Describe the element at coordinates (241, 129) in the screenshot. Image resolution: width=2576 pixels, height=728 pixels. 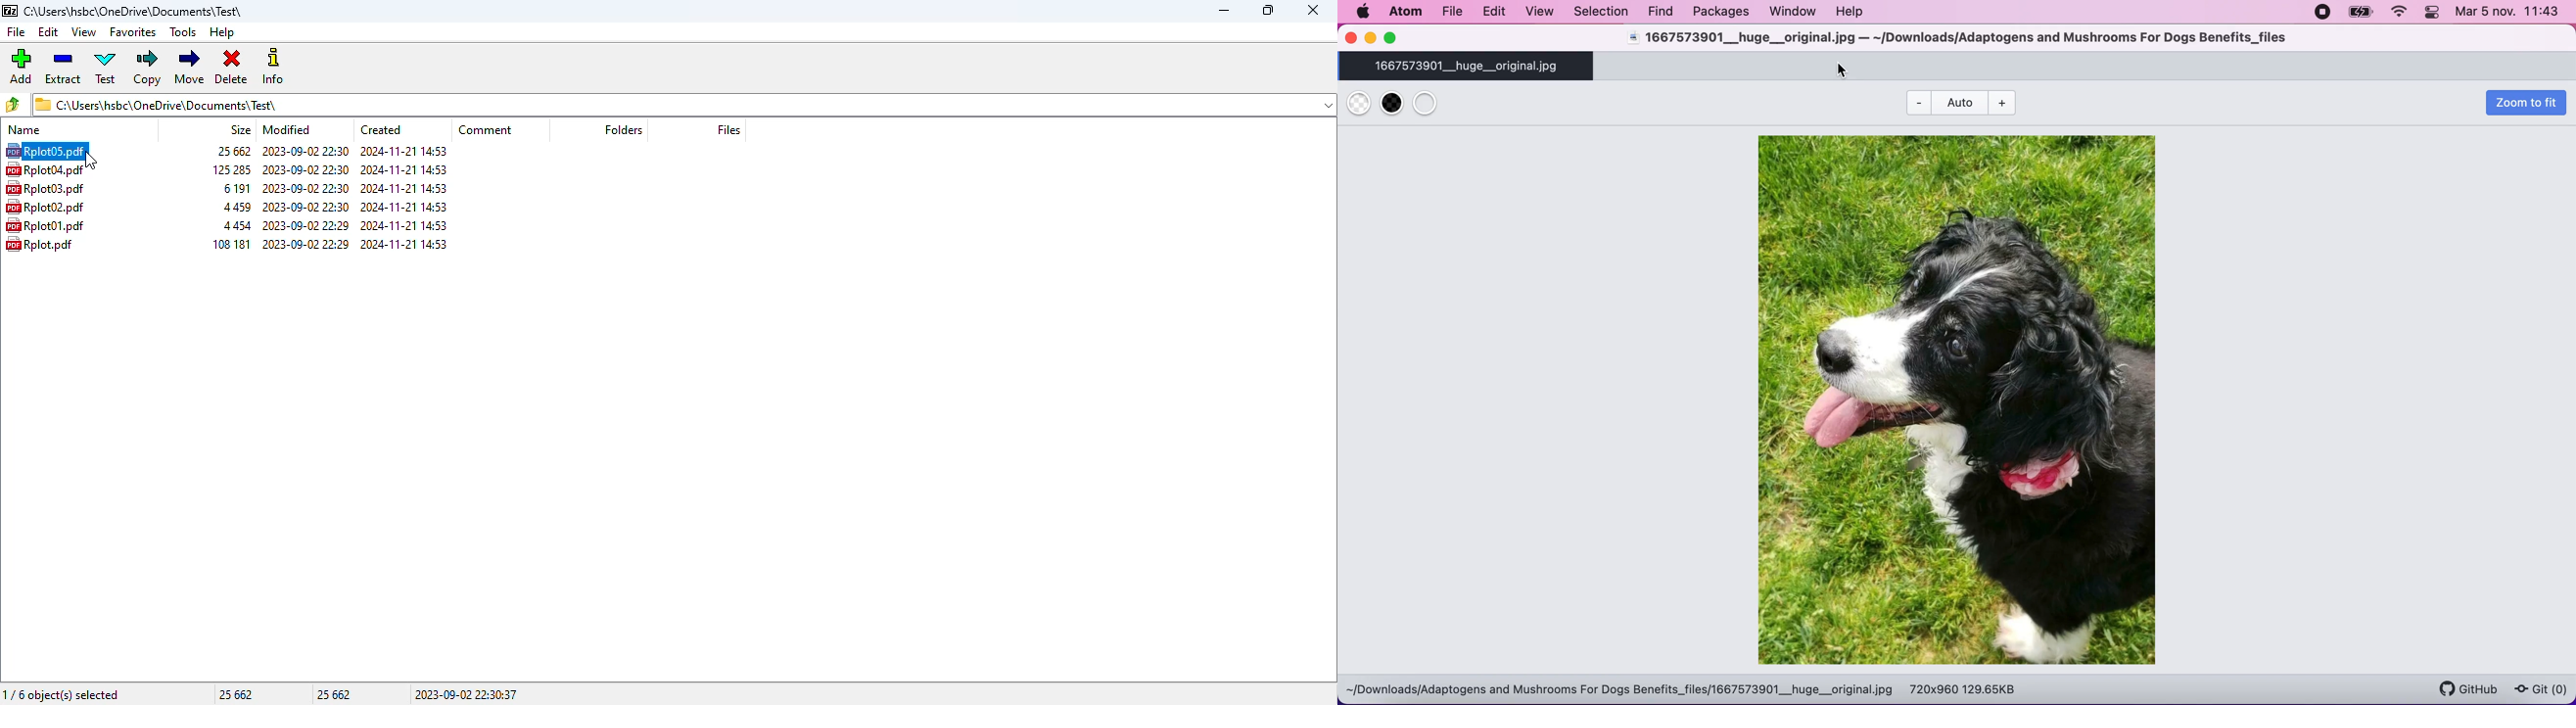
I see `size` at that location.